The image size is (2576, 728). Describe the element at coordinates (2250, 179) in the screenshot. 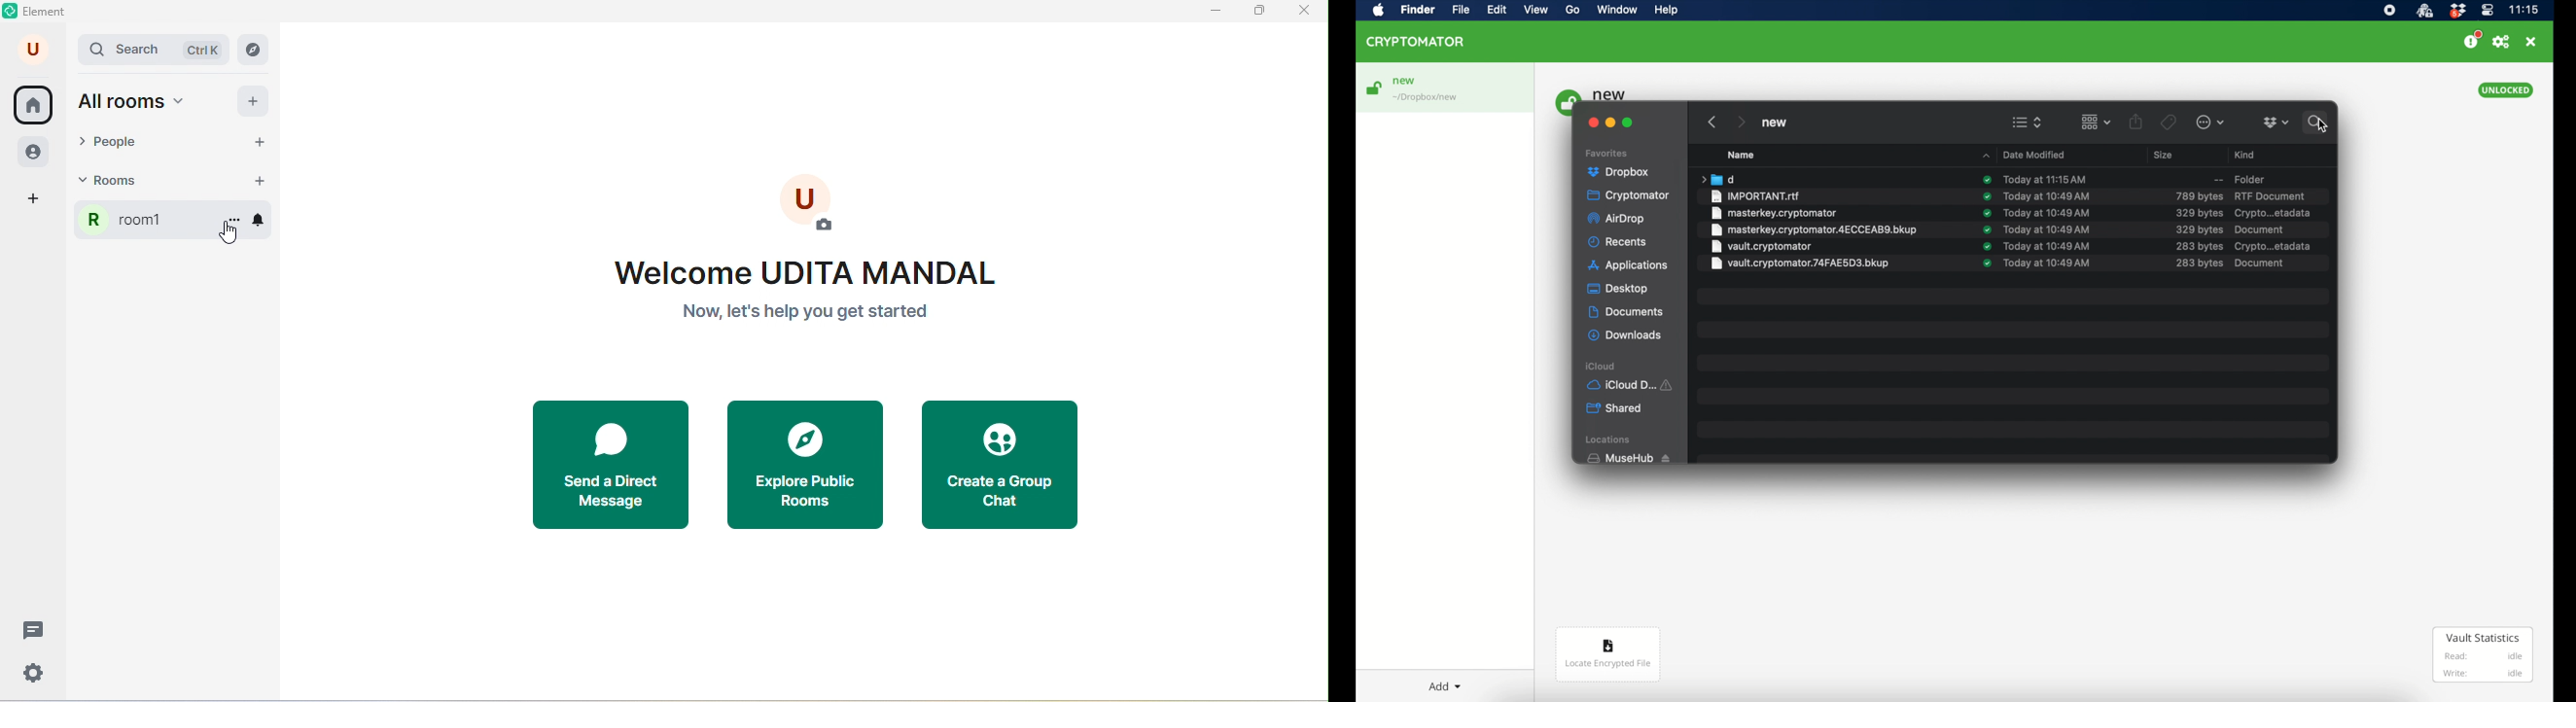

I see `folder` at that location.